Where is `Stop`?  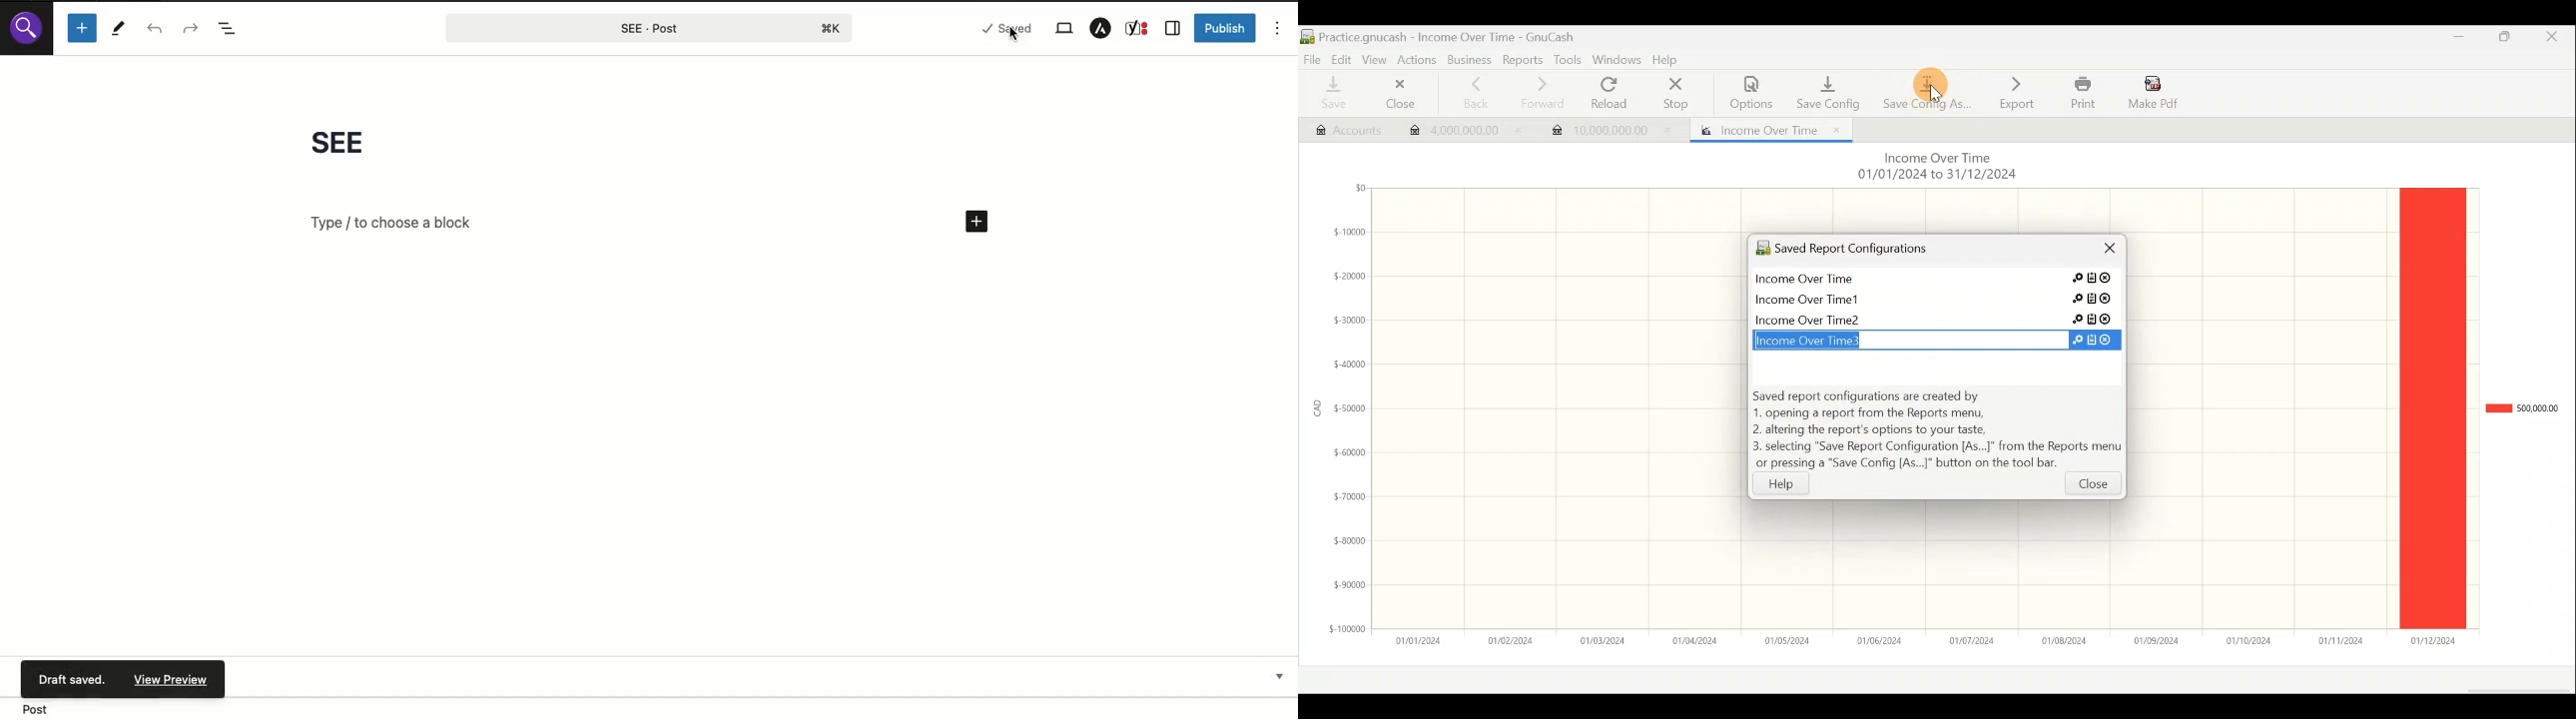
Stop is located at coordinates (1673, 95).